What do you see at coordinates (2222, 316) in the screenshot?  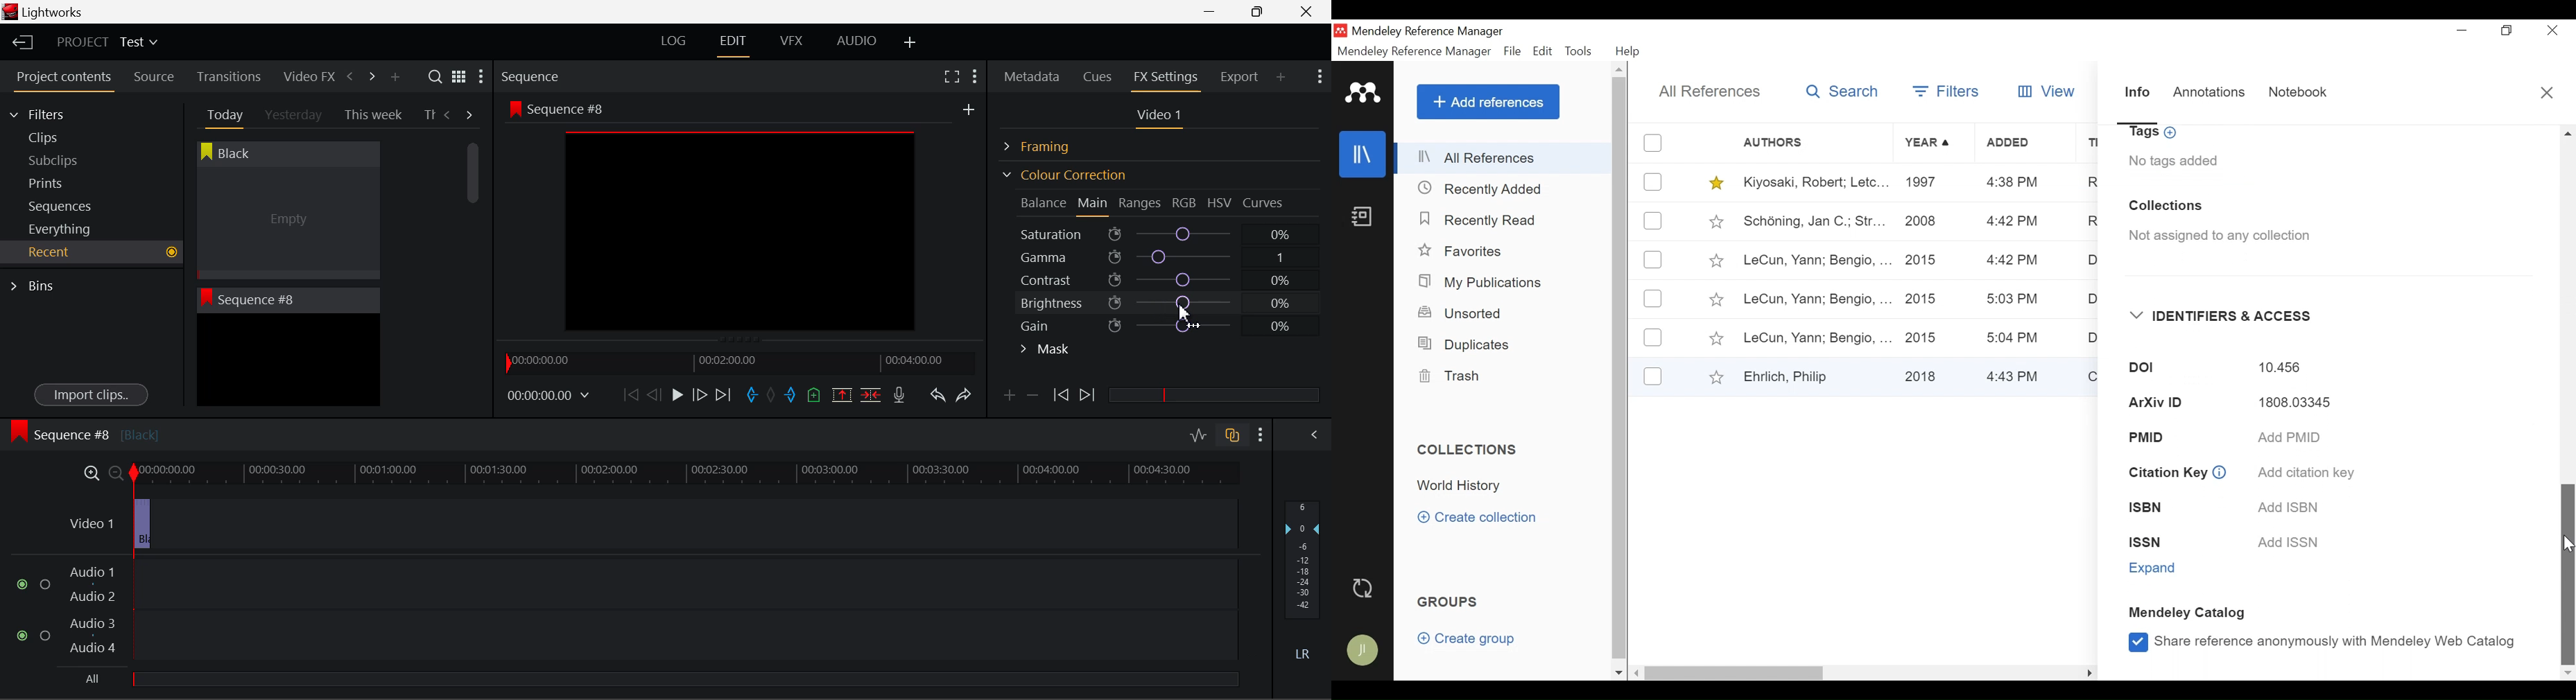 I see `Identifiers & Access` at bounding box center [2222, 316].